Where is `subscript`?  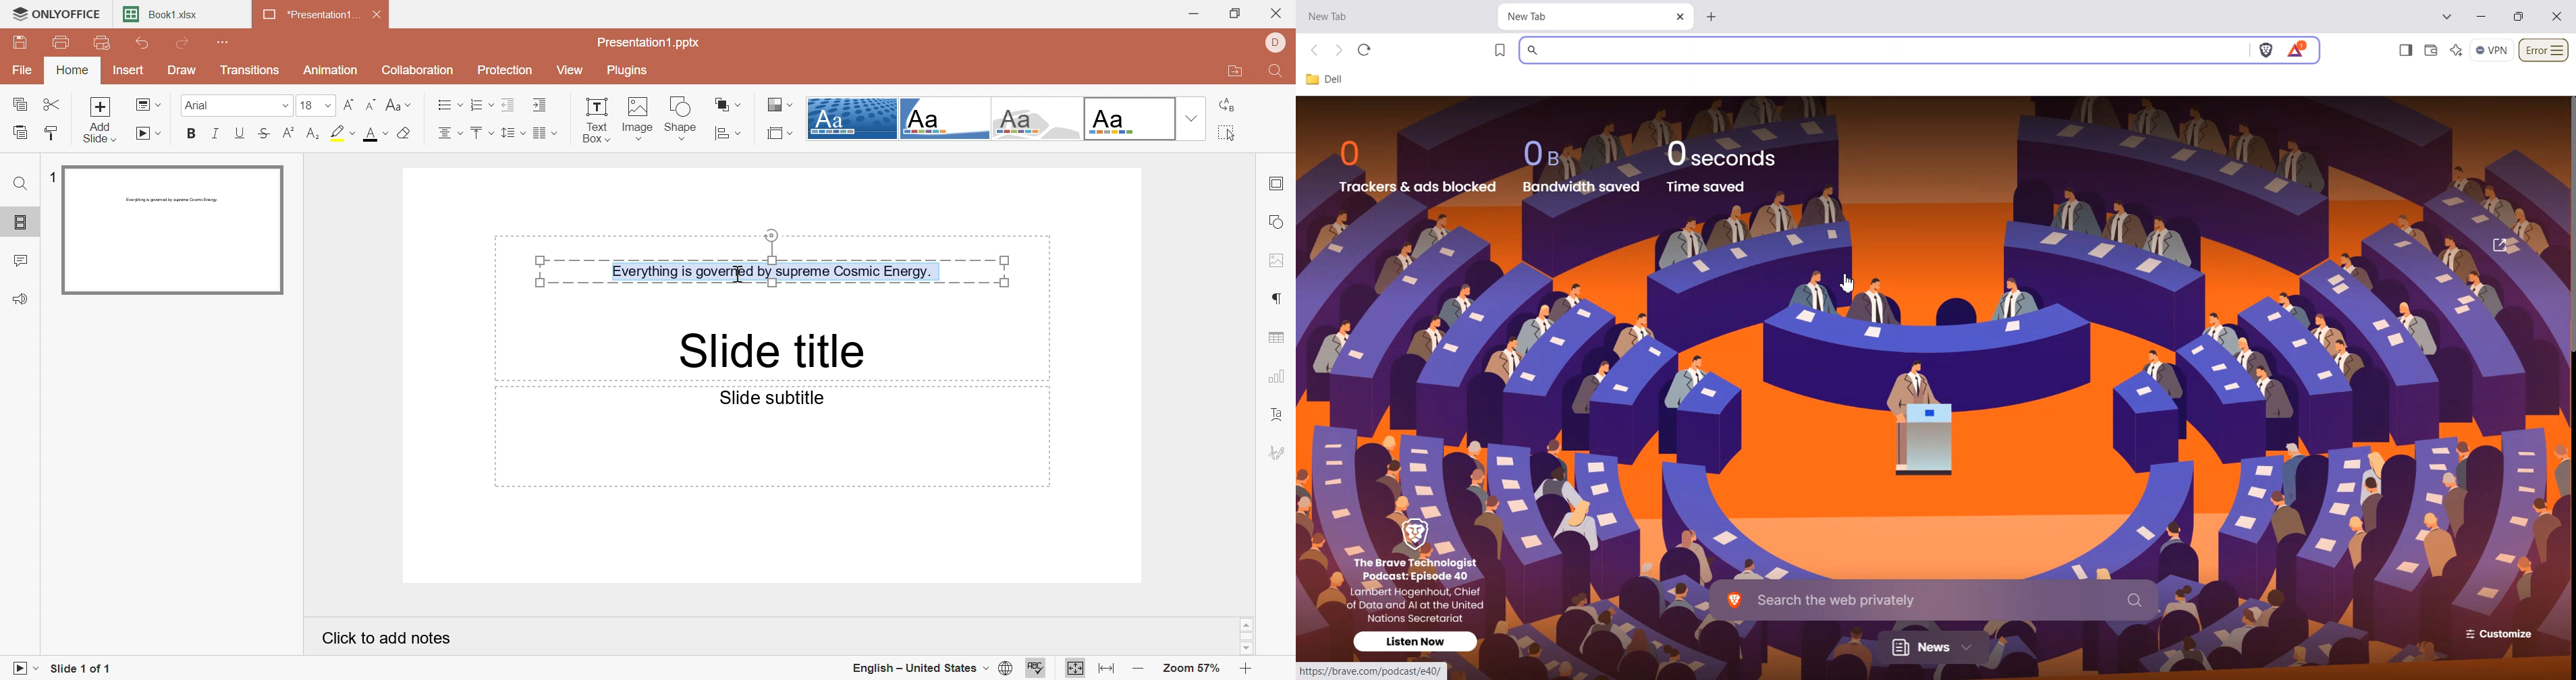 subscript is located at coordinates (314, 133).